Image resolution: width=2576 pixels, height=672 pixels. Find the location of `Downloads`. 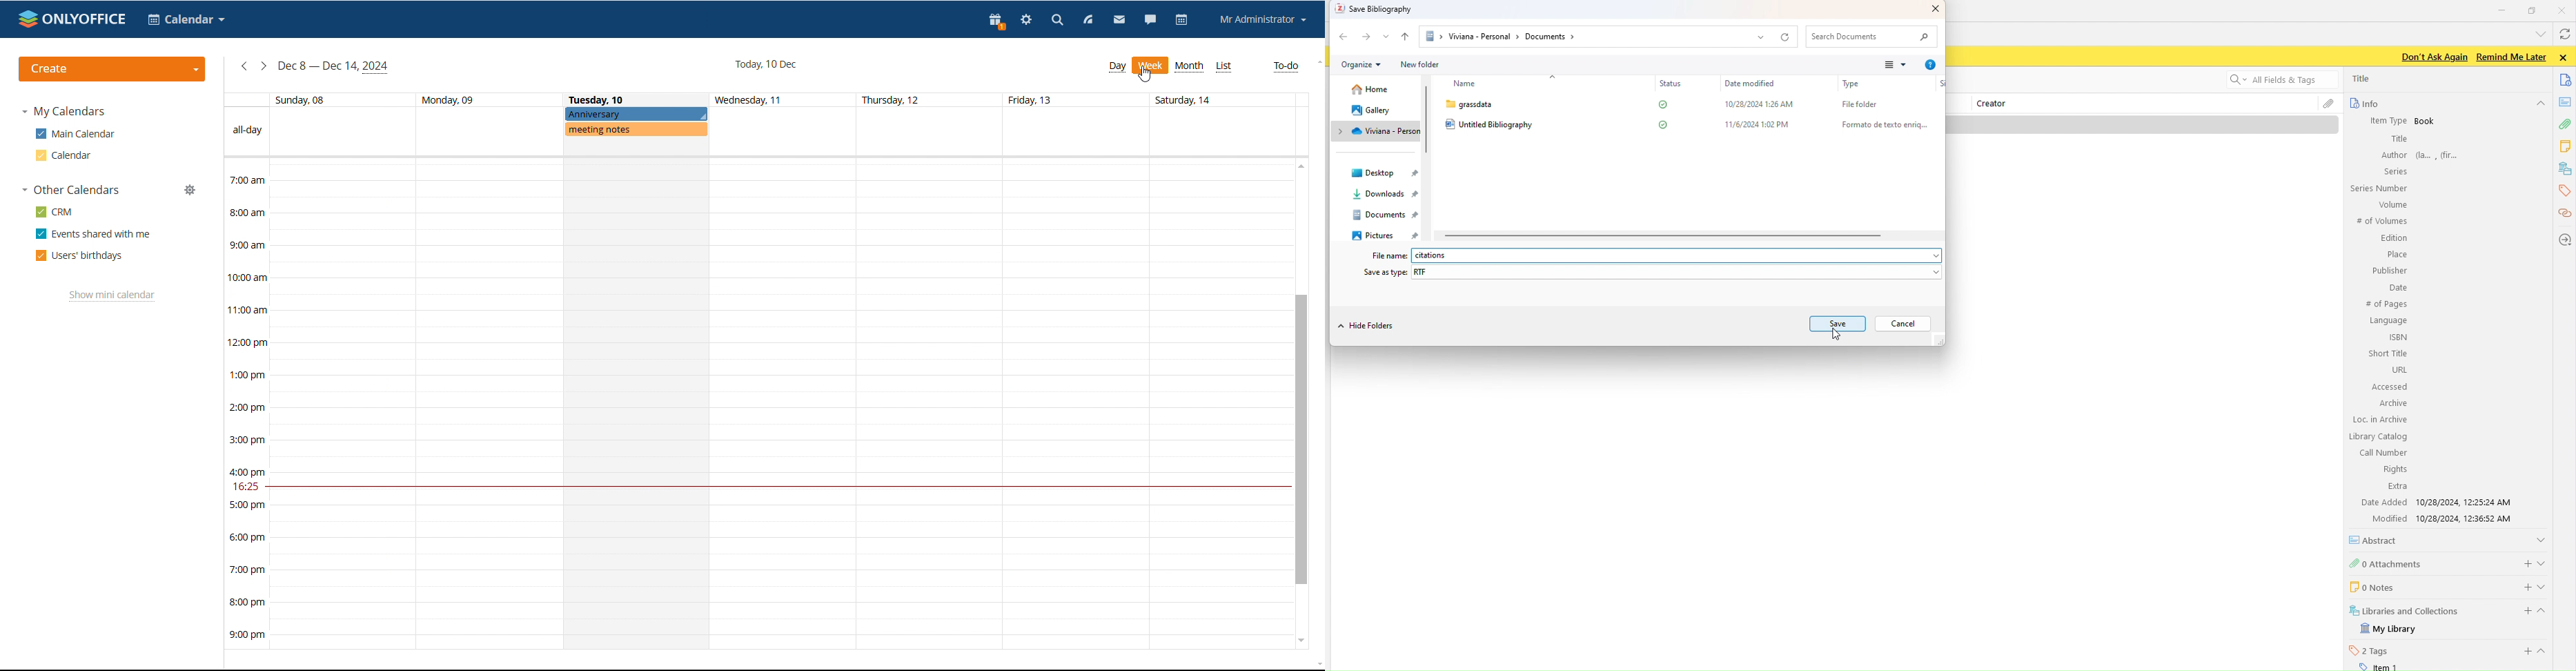

Downloads is located at coordinates (1378, 196).